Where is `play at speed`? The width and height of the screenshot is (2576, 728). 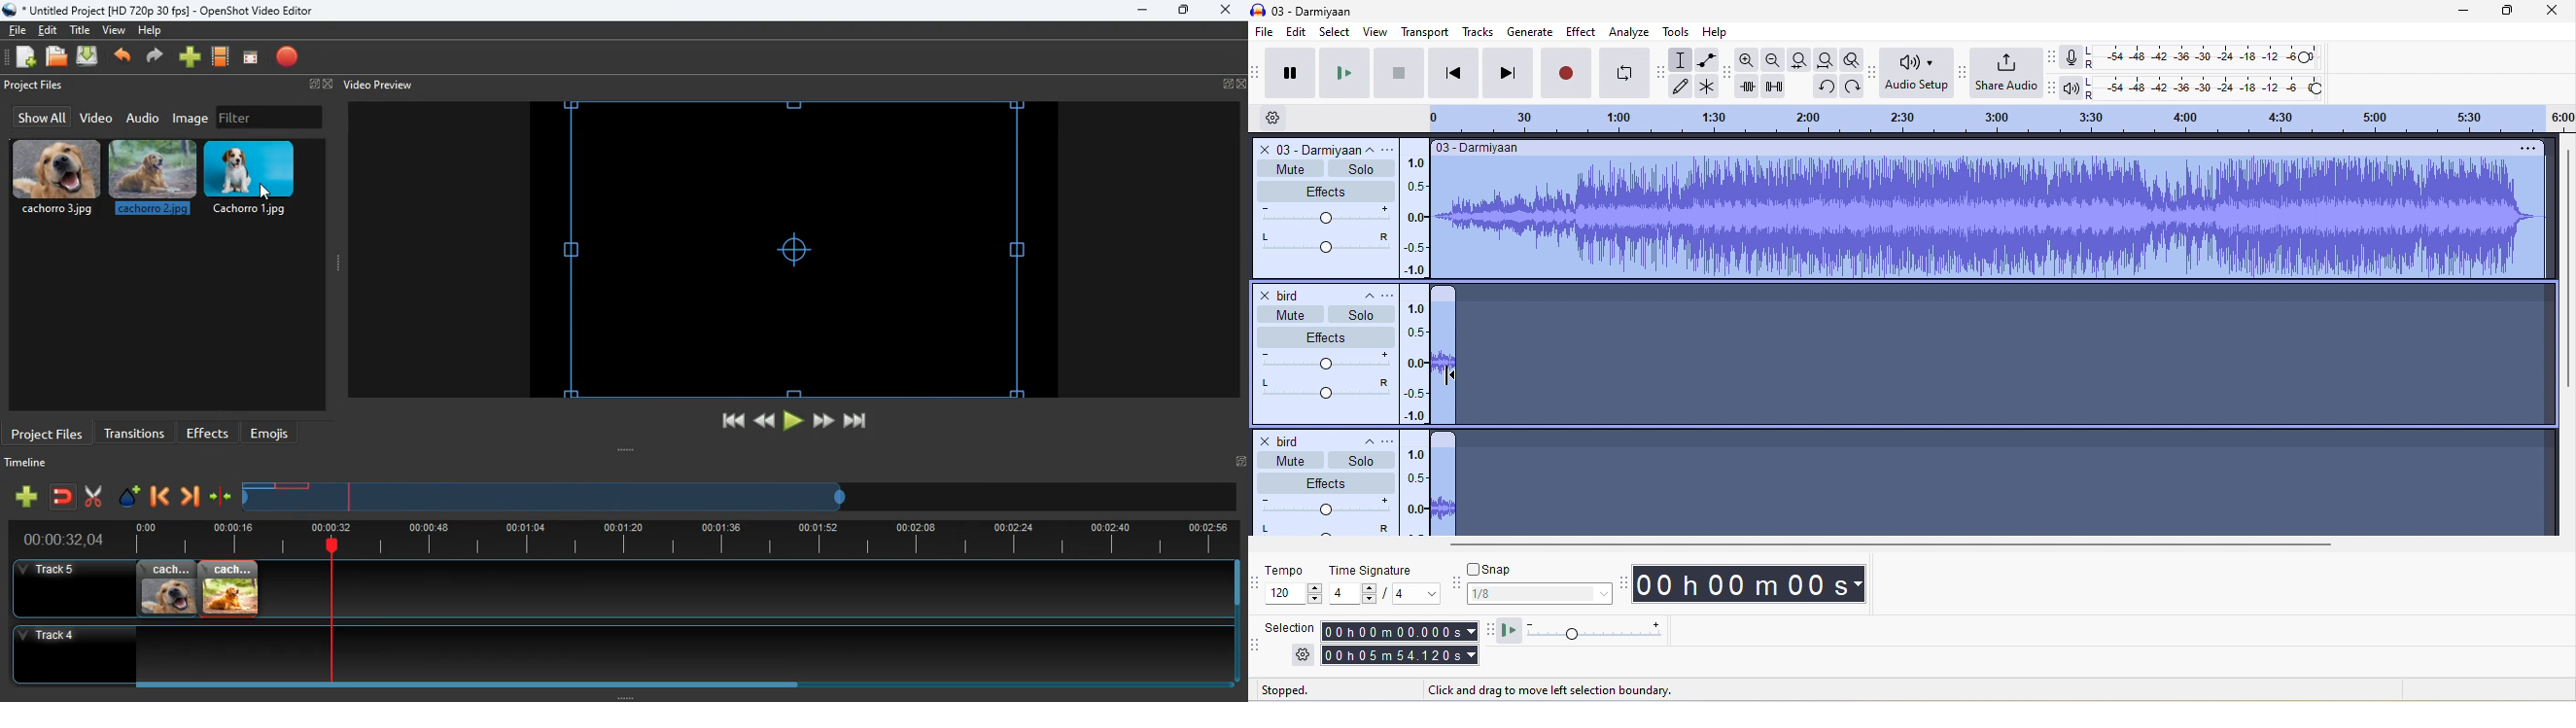
play at speed is located at coordinates (1601, 631).